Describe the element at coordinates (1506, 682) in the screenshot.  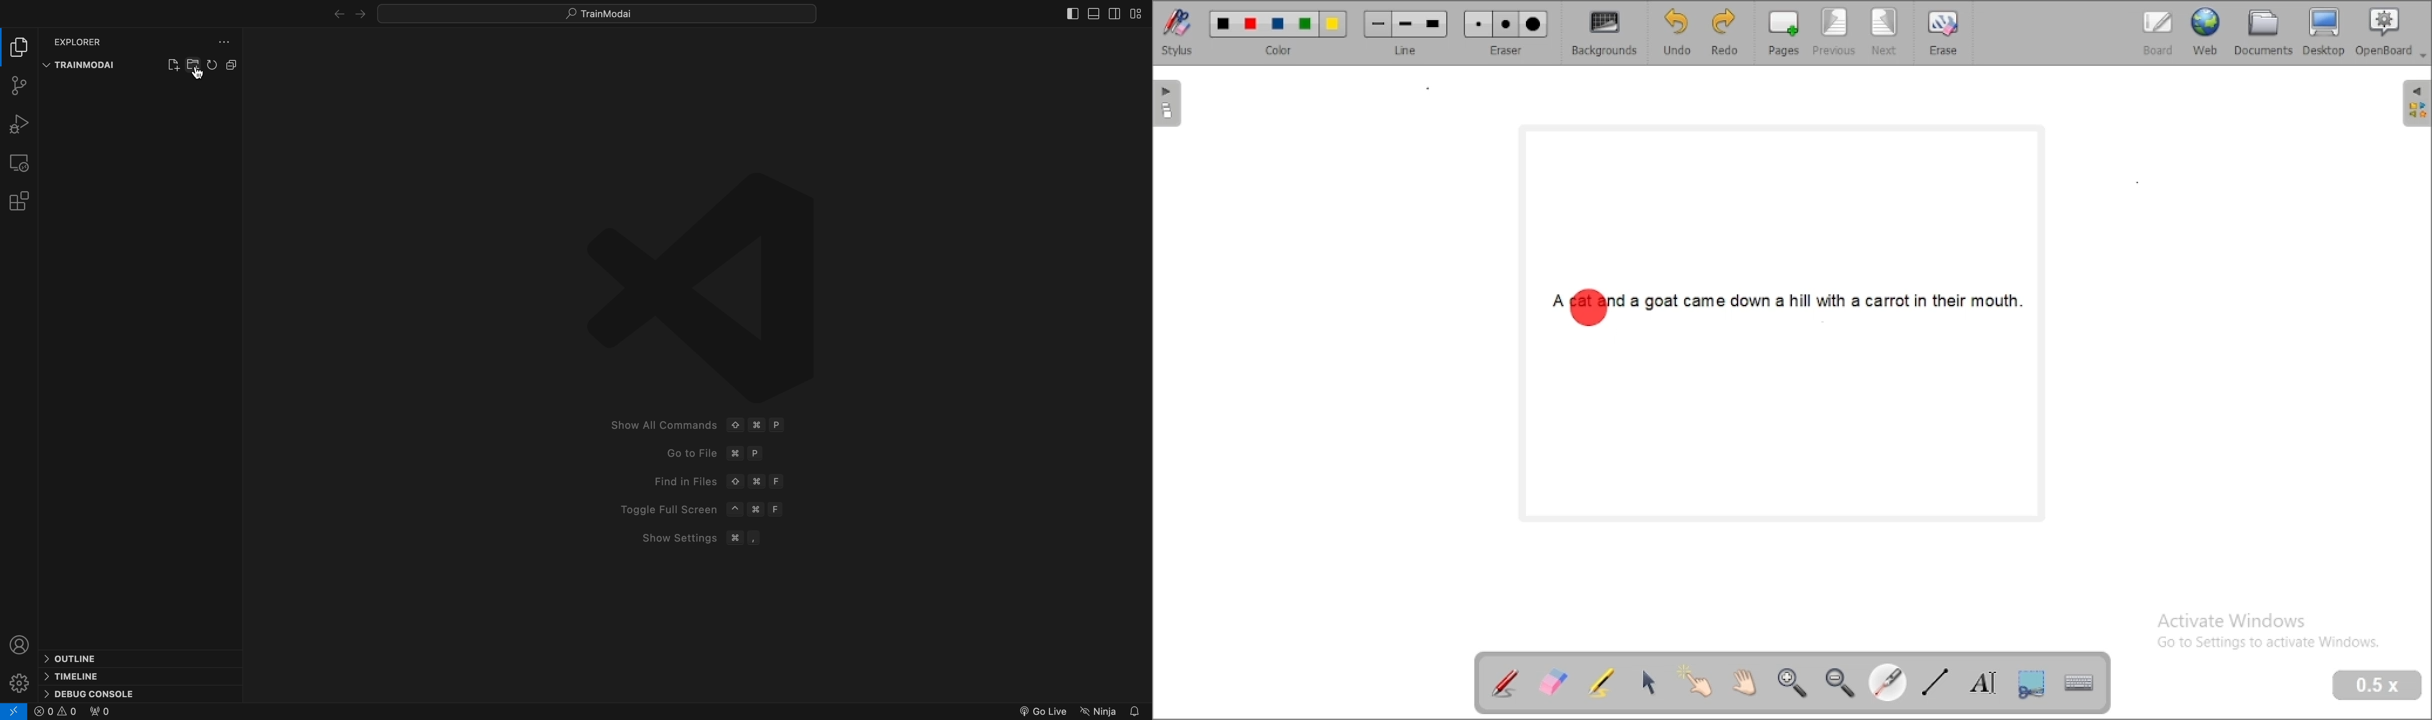
I see `annotate document` at that location.